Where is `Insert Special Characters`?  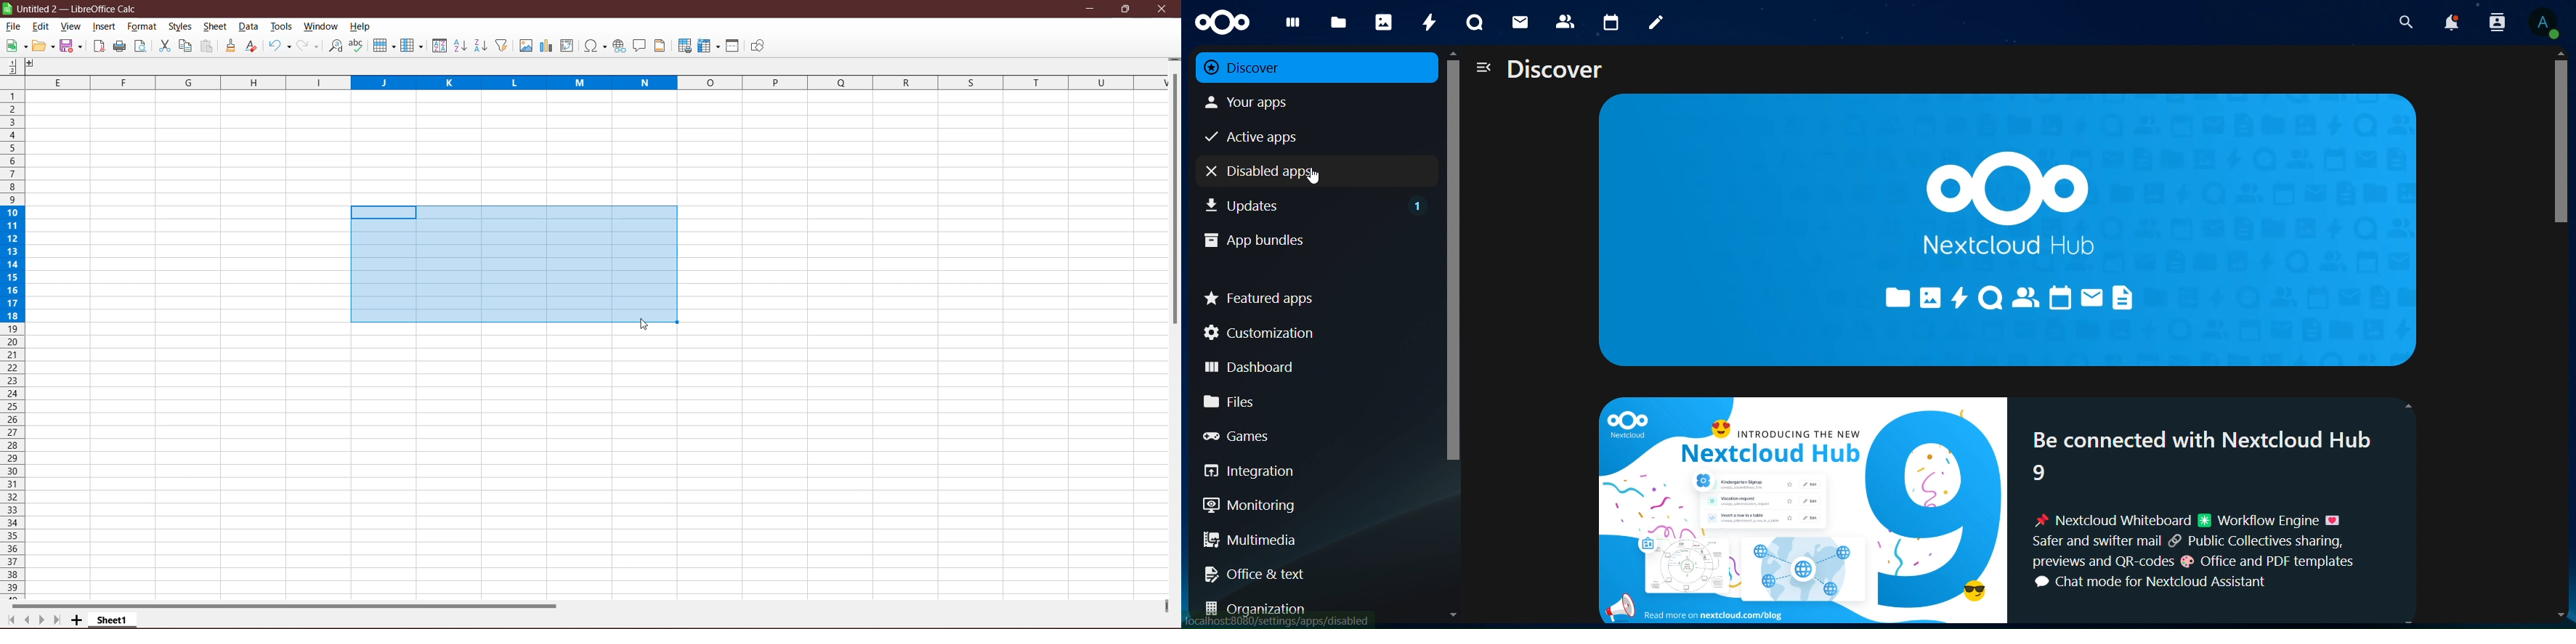 Insert Special Characters is located at coordinates (595, 46).